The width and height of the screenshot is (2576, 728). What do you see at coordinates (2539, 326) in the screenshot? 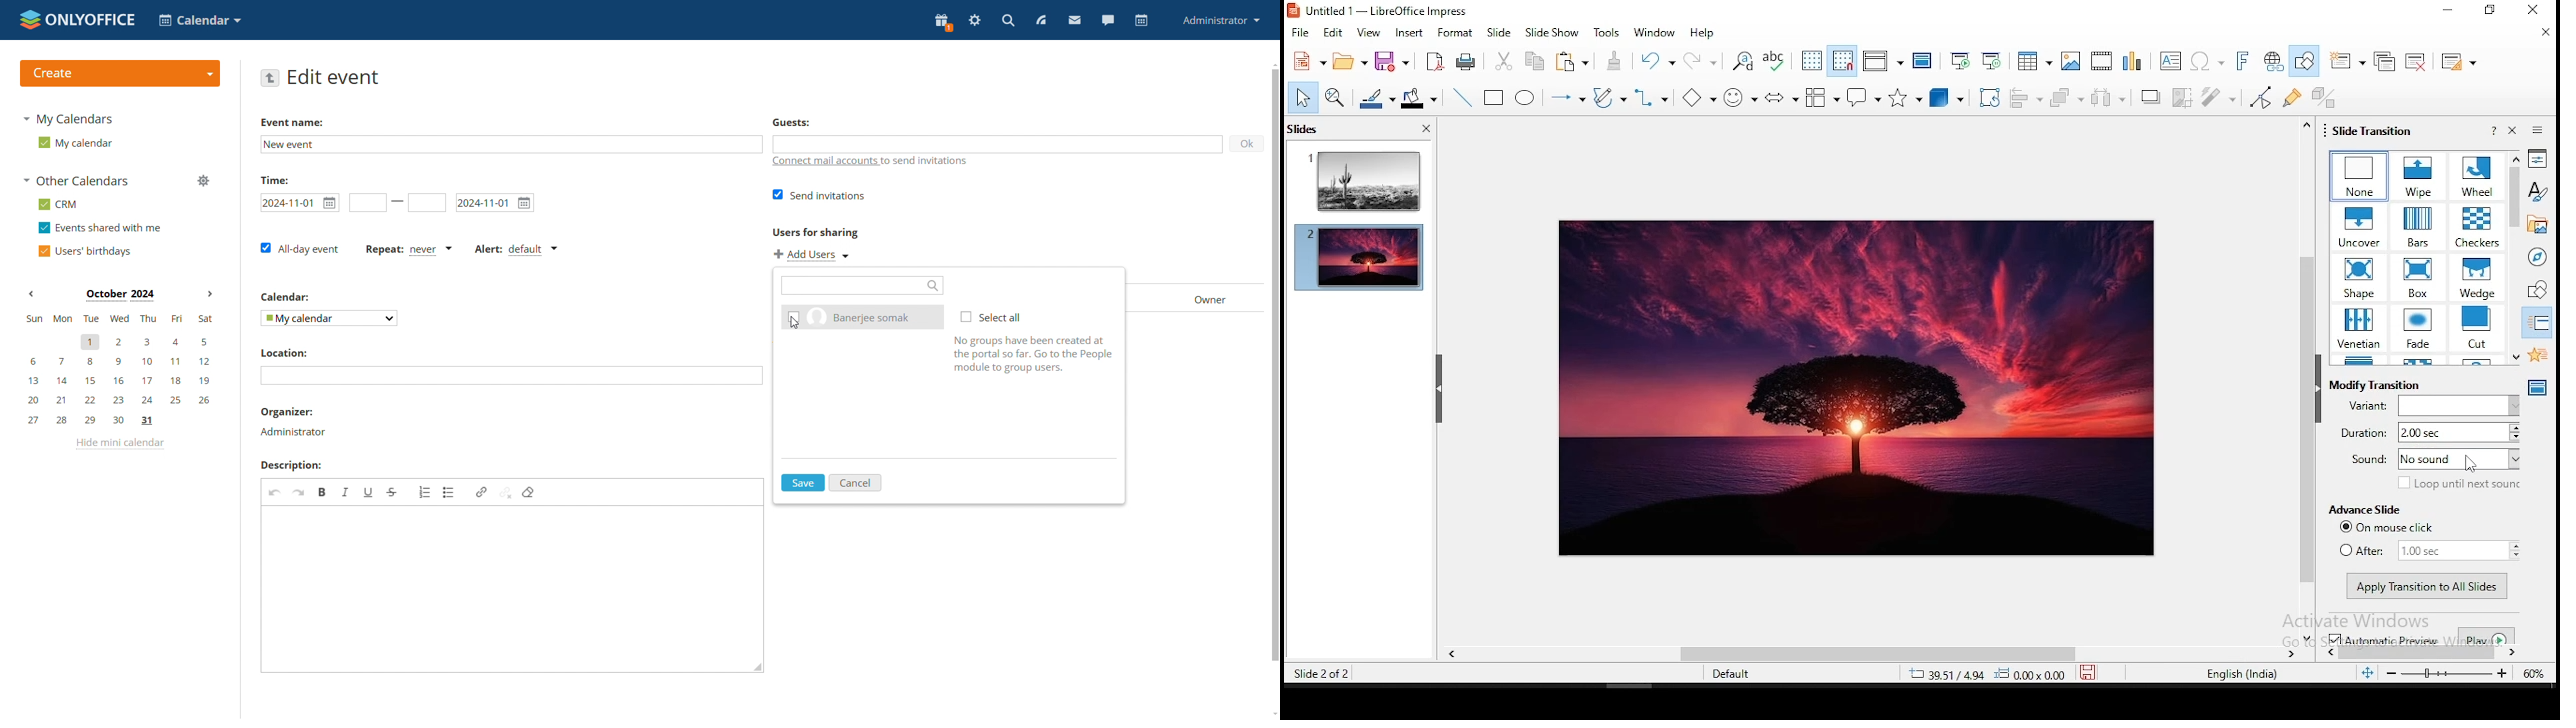
I see `slide transition` at bounding box center [2539, 326].